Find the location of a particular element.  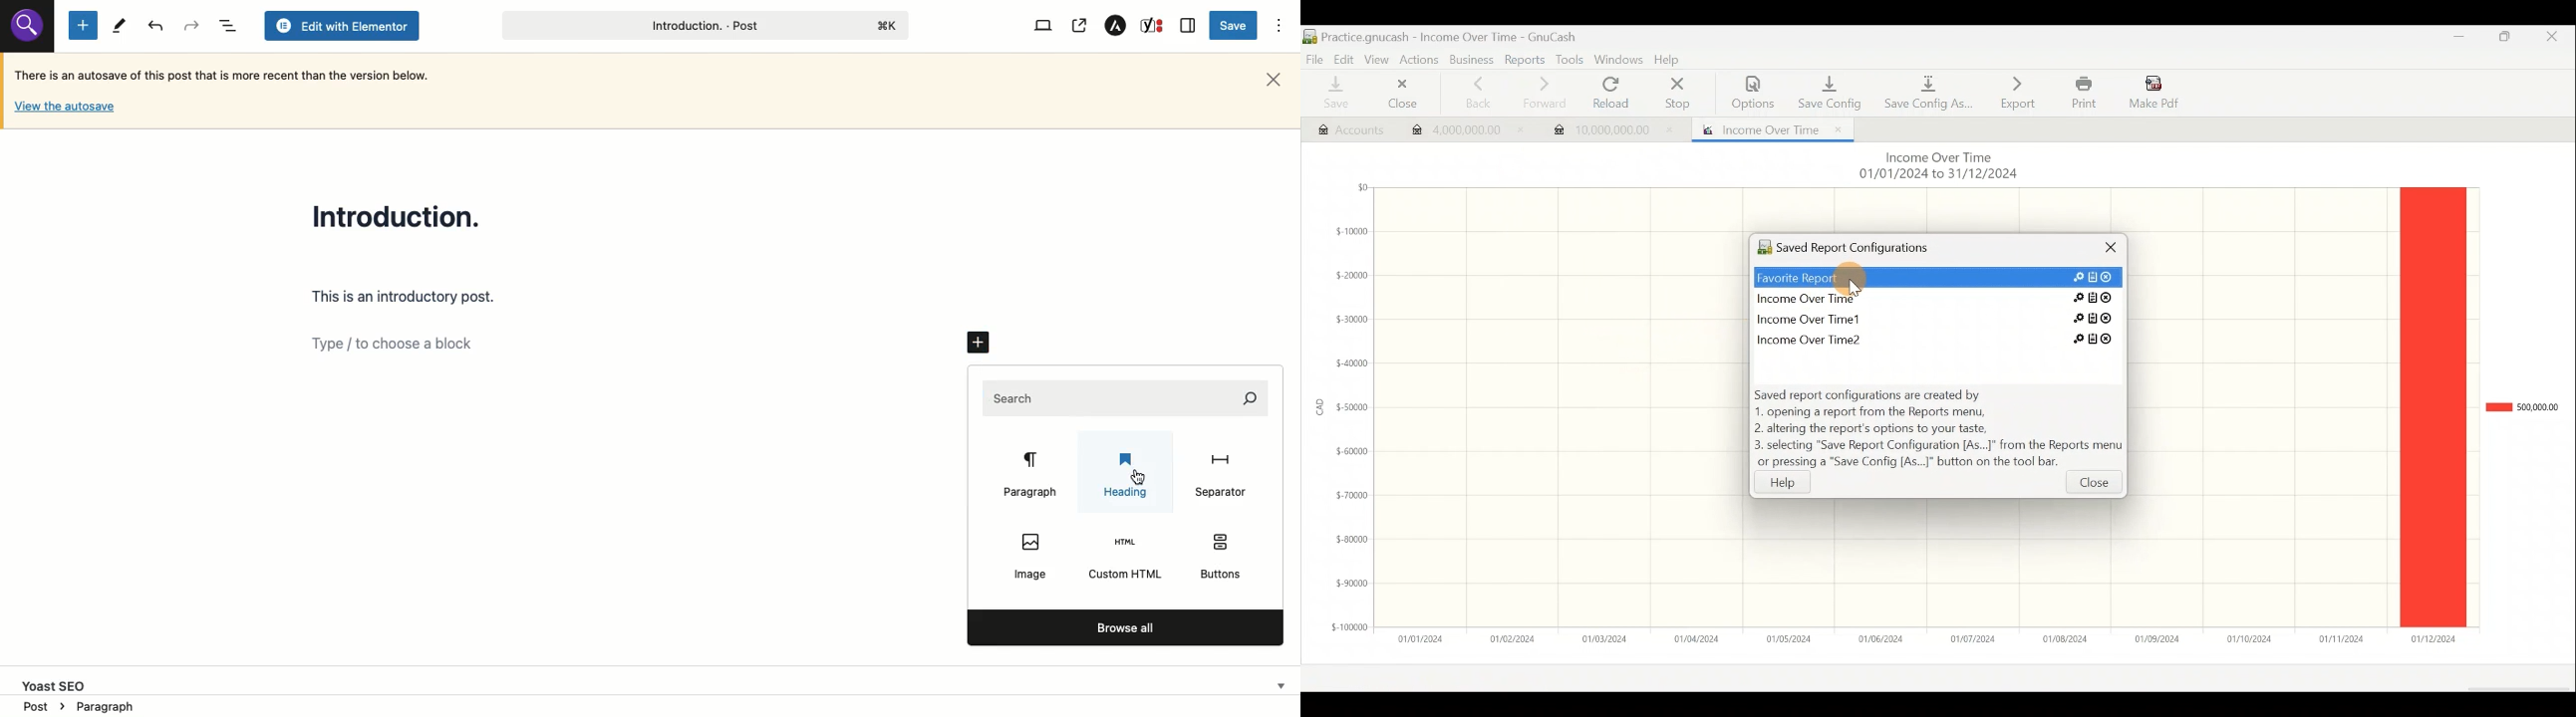

Add new block is located at coordinates (980, 344).